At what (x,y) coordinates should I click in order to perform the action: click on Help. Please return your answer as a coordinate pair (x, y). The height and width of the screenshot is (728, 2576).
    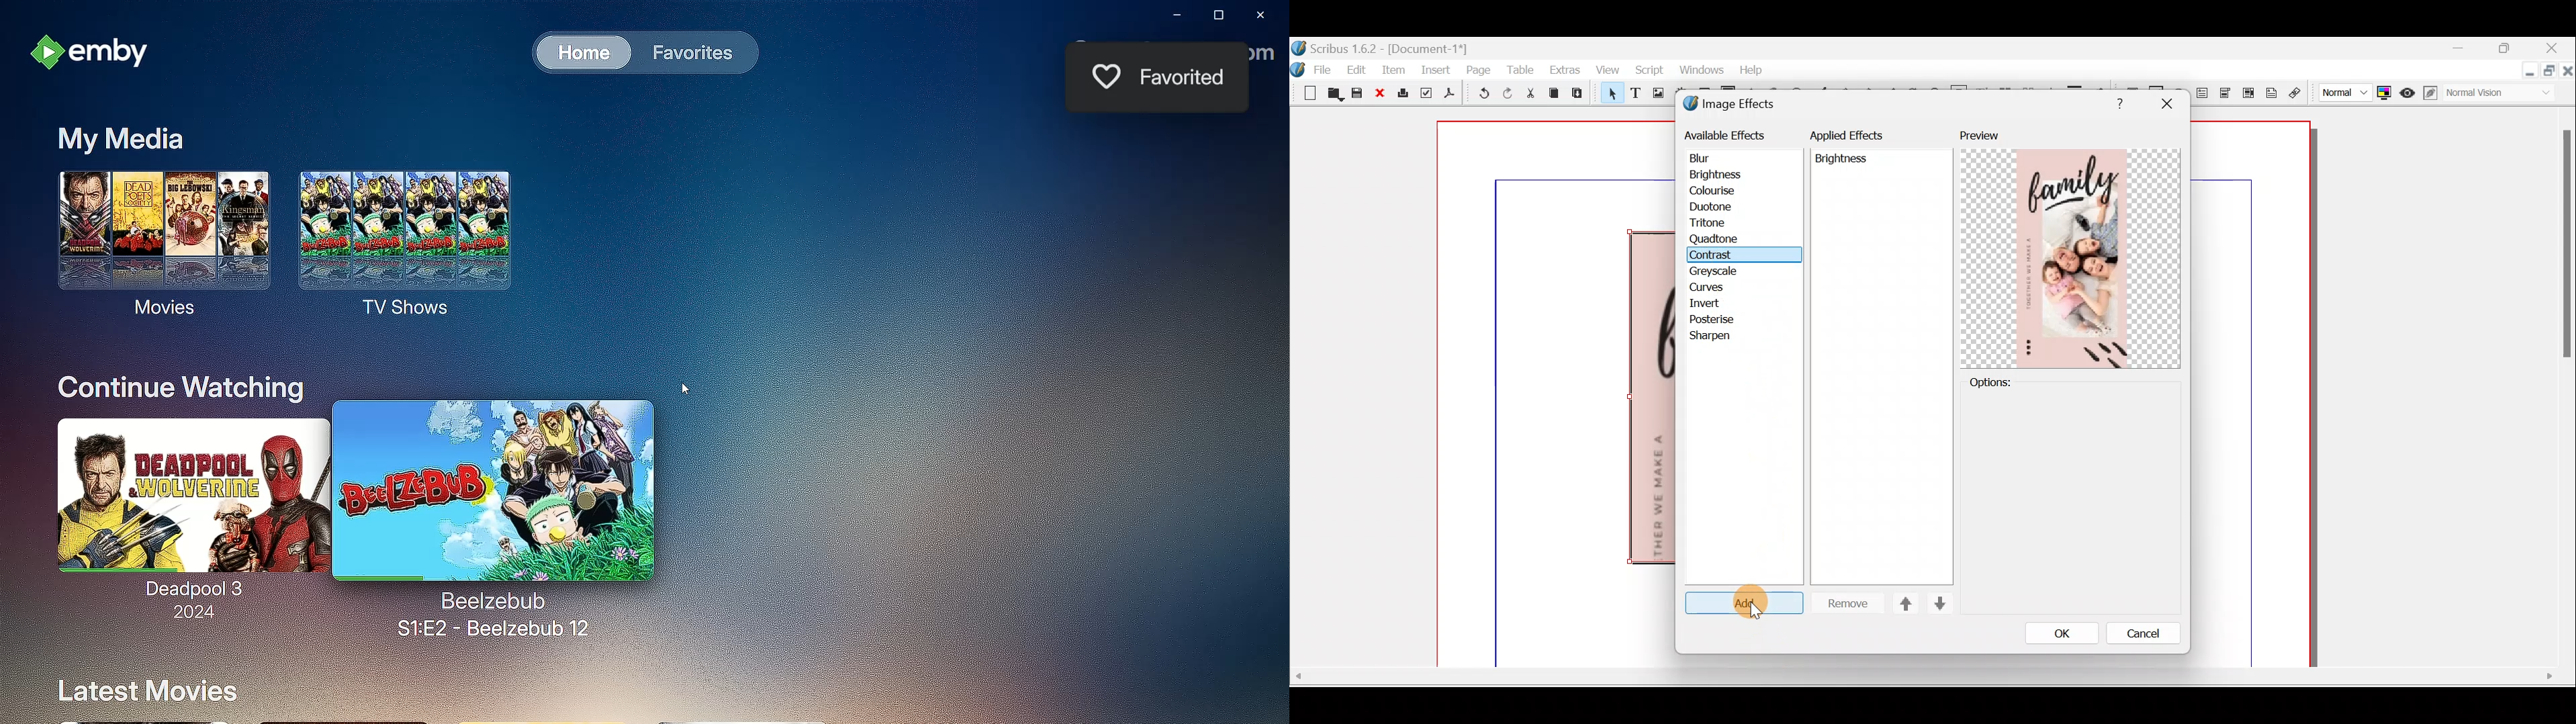
    Looking at the image, I should click on (1753, 68).